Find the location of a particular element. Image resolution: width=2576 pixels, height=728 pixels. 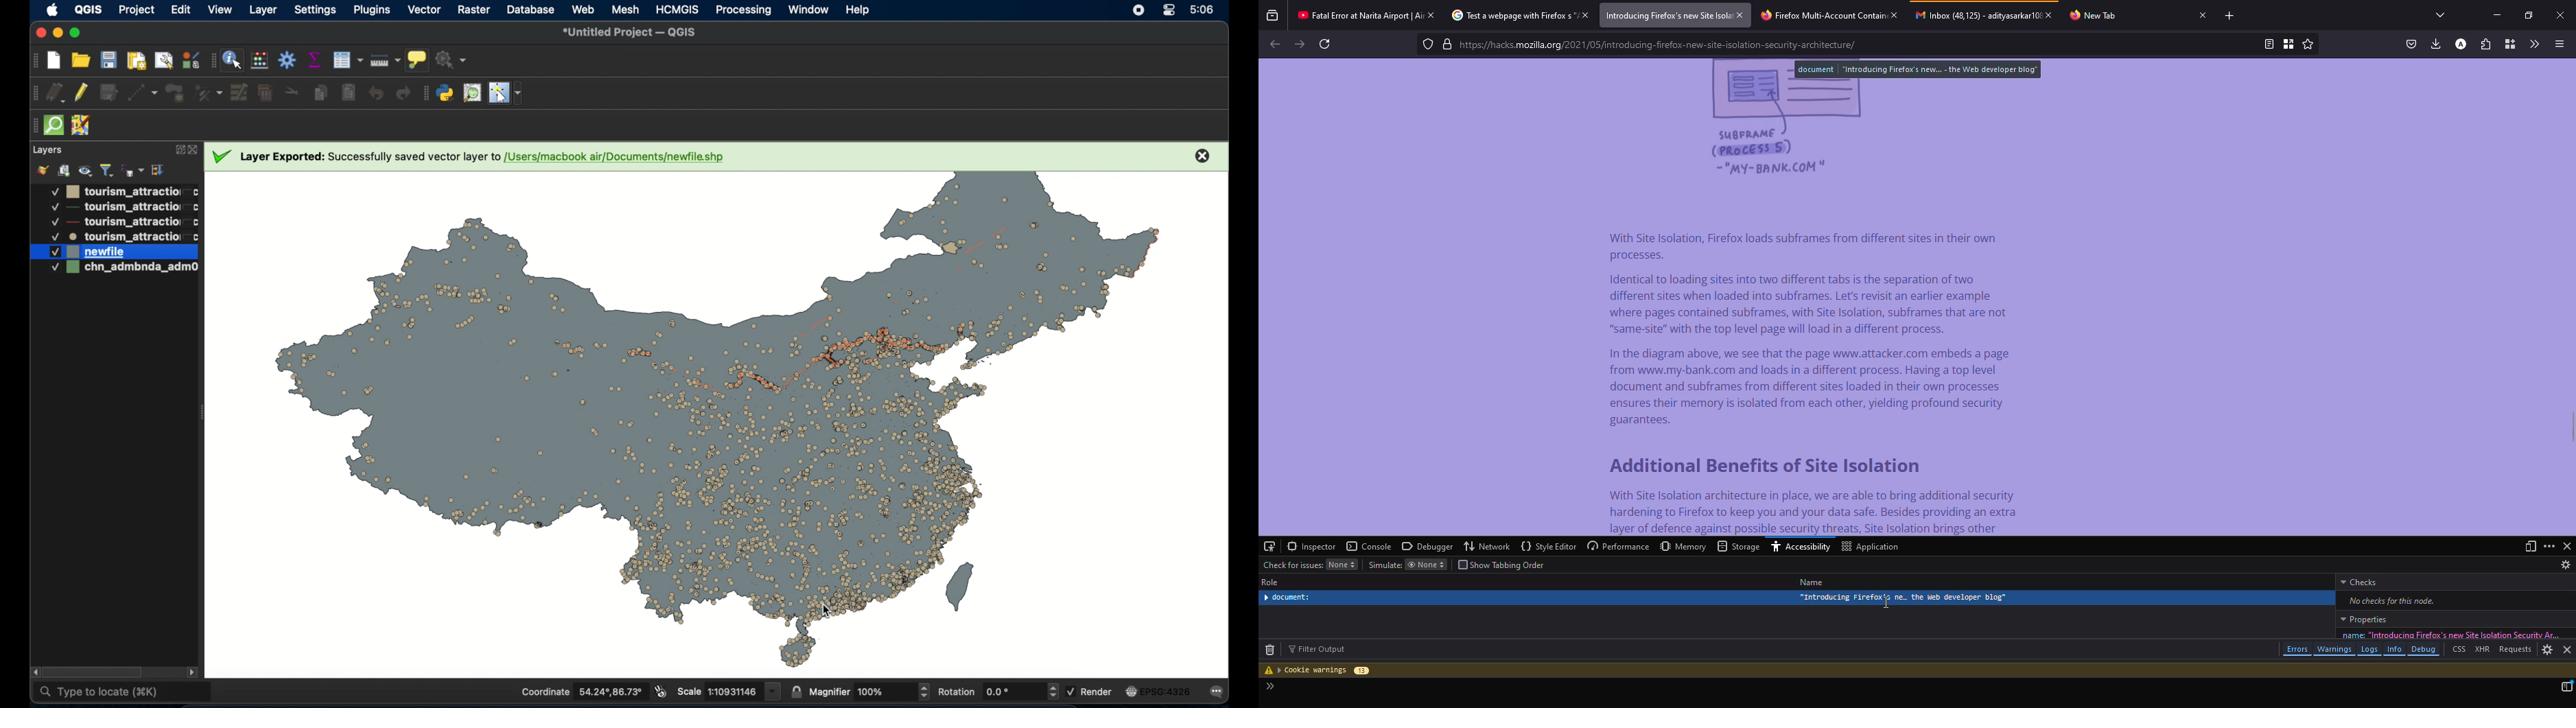

application is located at coordinates (1872, 547).